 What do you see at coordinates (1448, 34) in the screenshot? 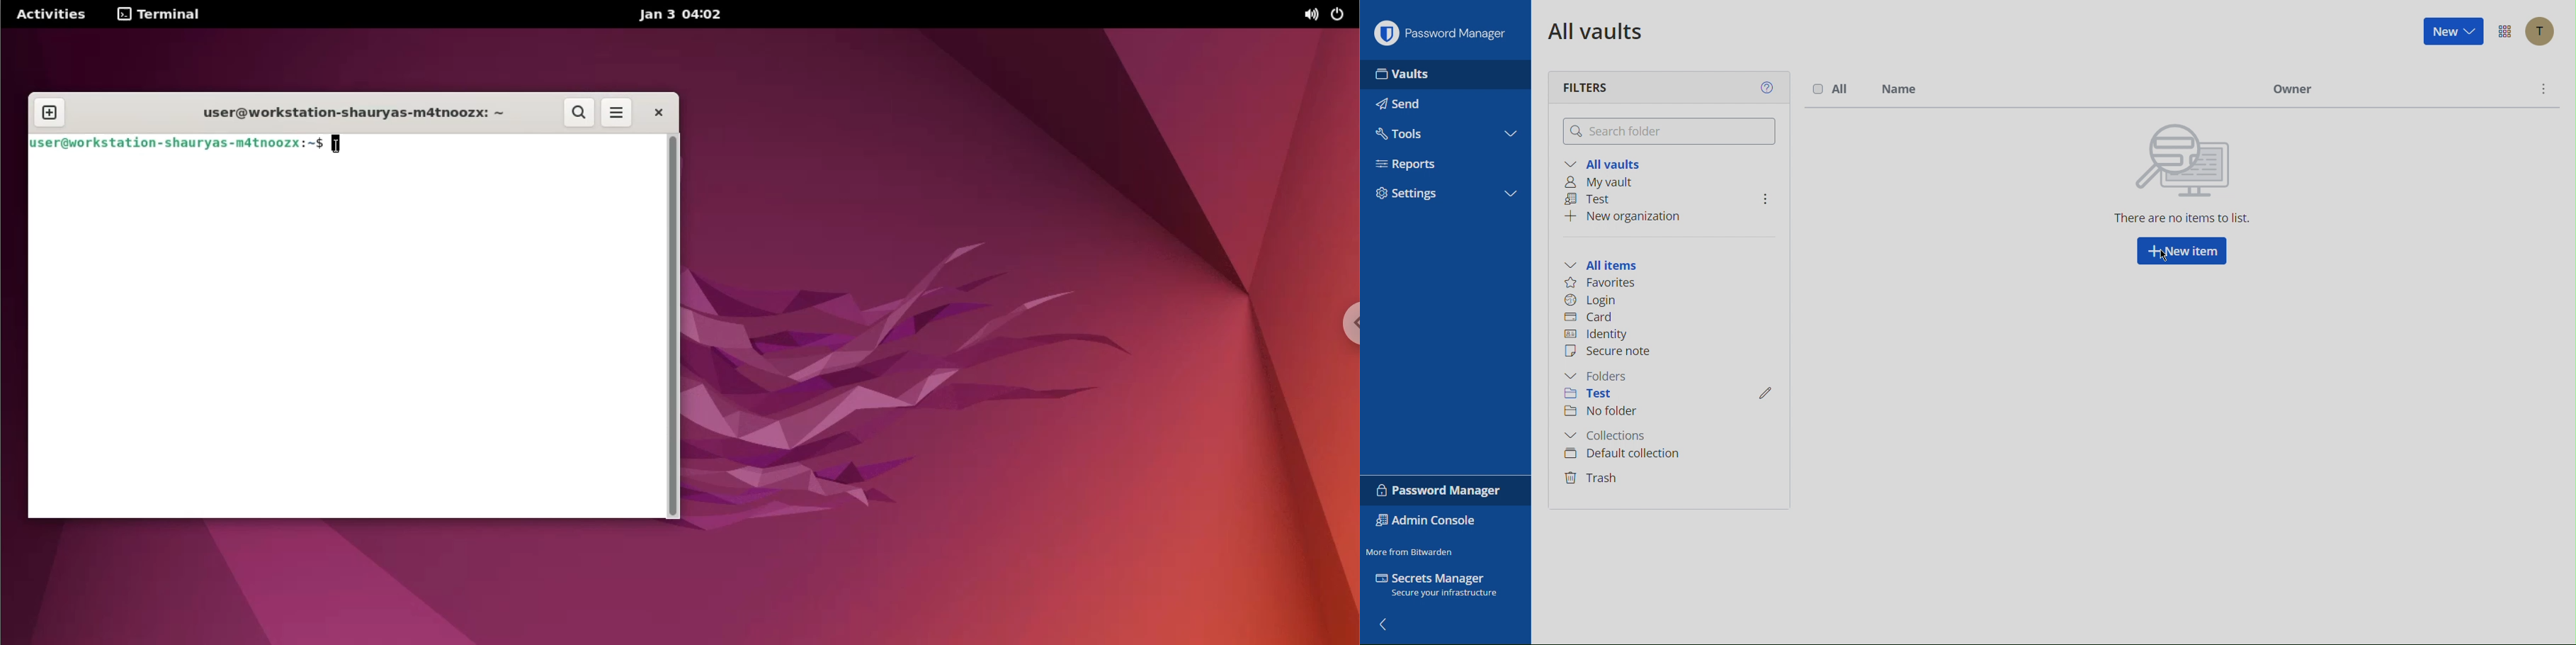
I see `Password Manager` at bounding box center [1448, 34].